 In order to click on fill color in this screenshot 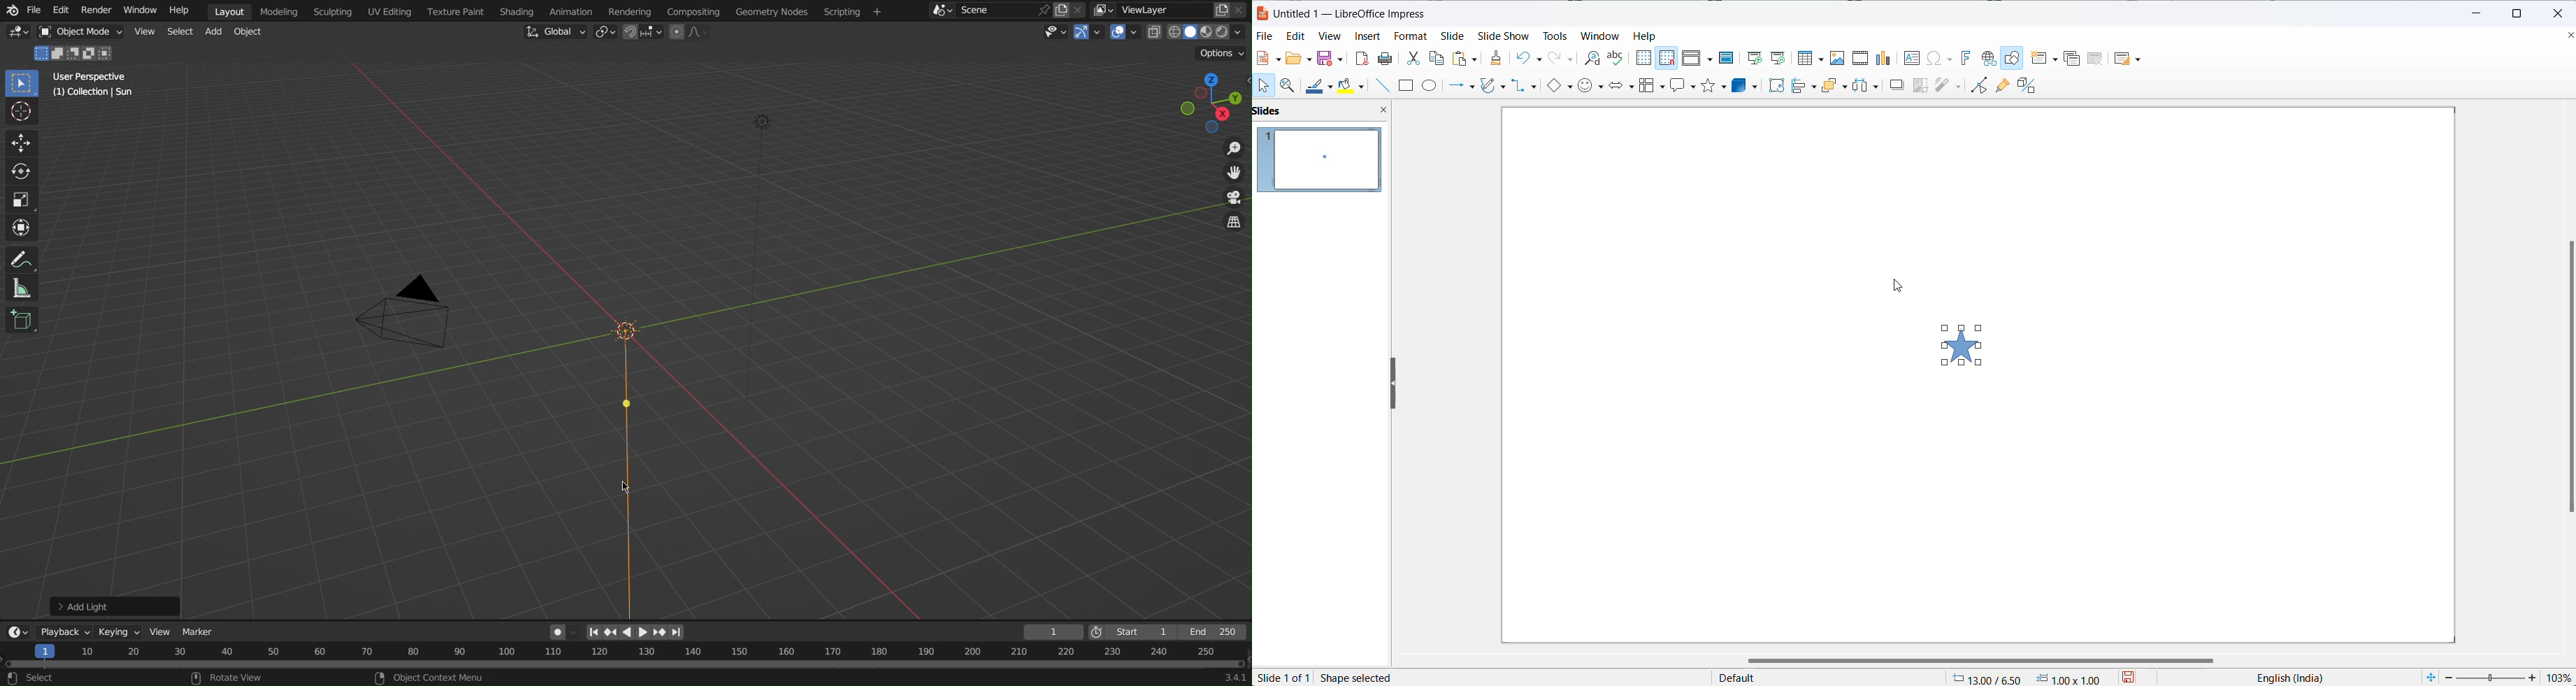, I will do `click(1355, 85)`.